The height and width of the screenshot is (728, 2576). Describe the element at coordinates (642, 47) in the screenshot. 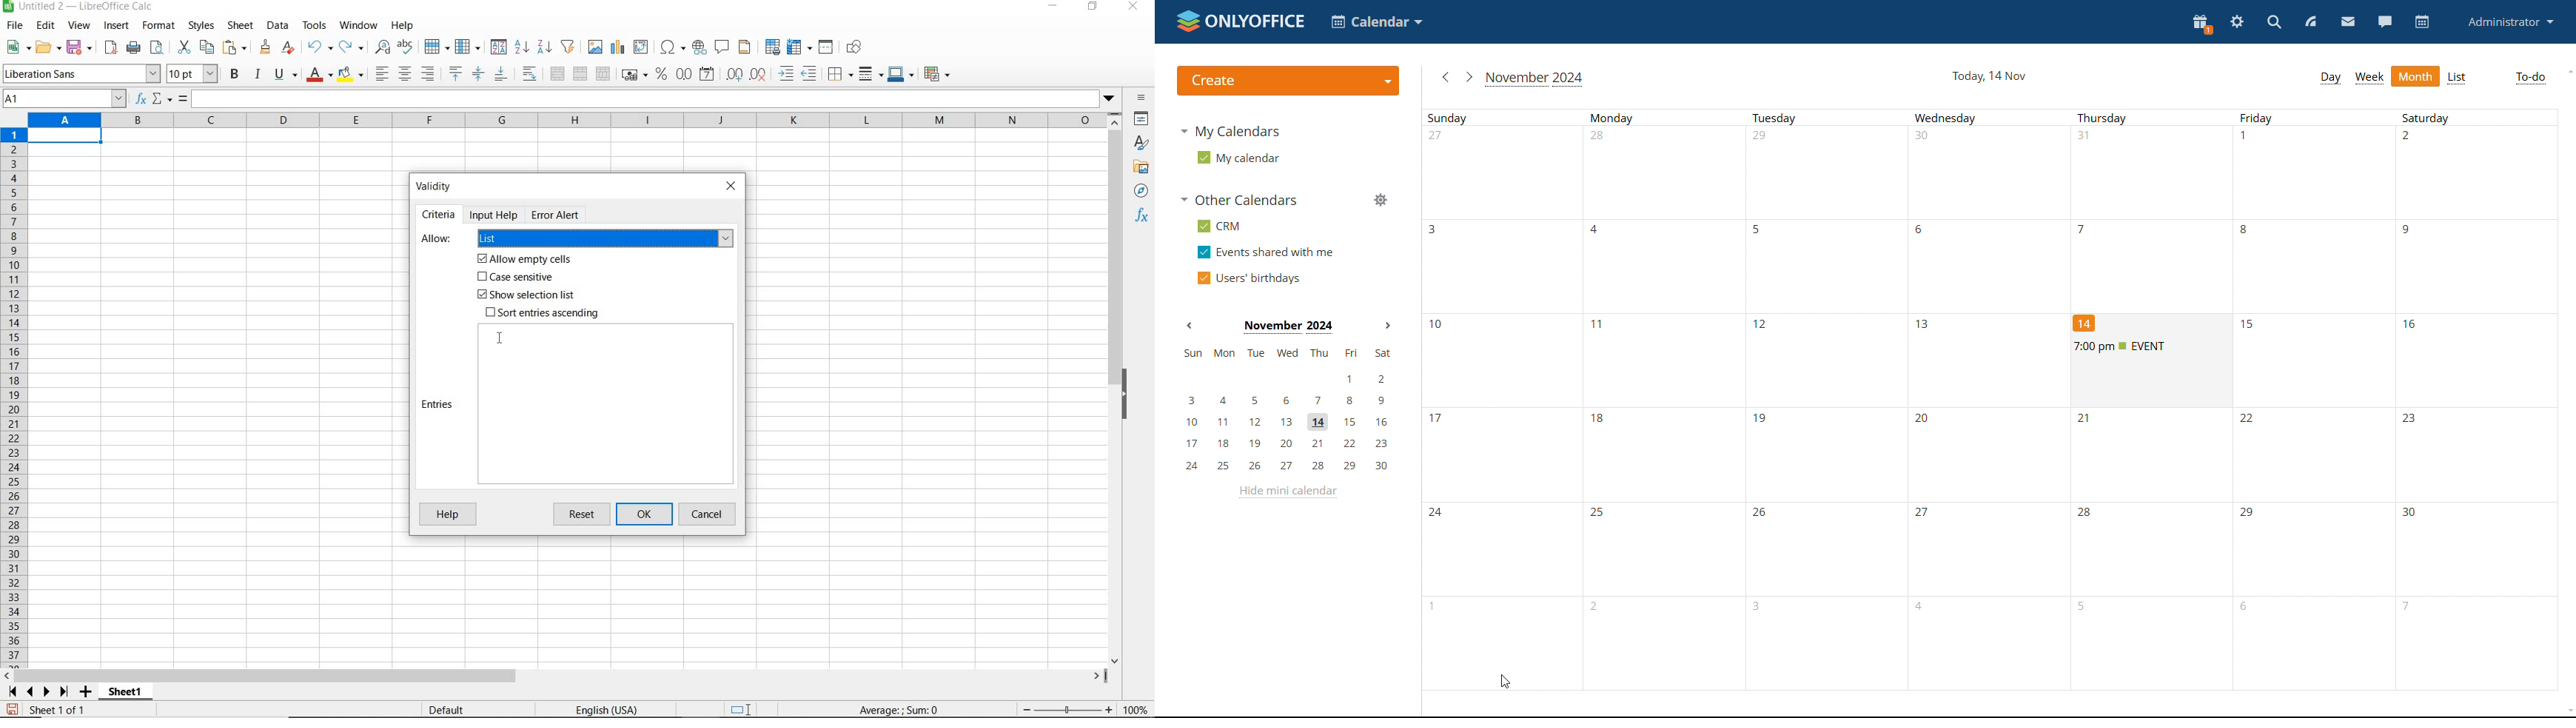

I see `insert or edit pivot table` at that location.